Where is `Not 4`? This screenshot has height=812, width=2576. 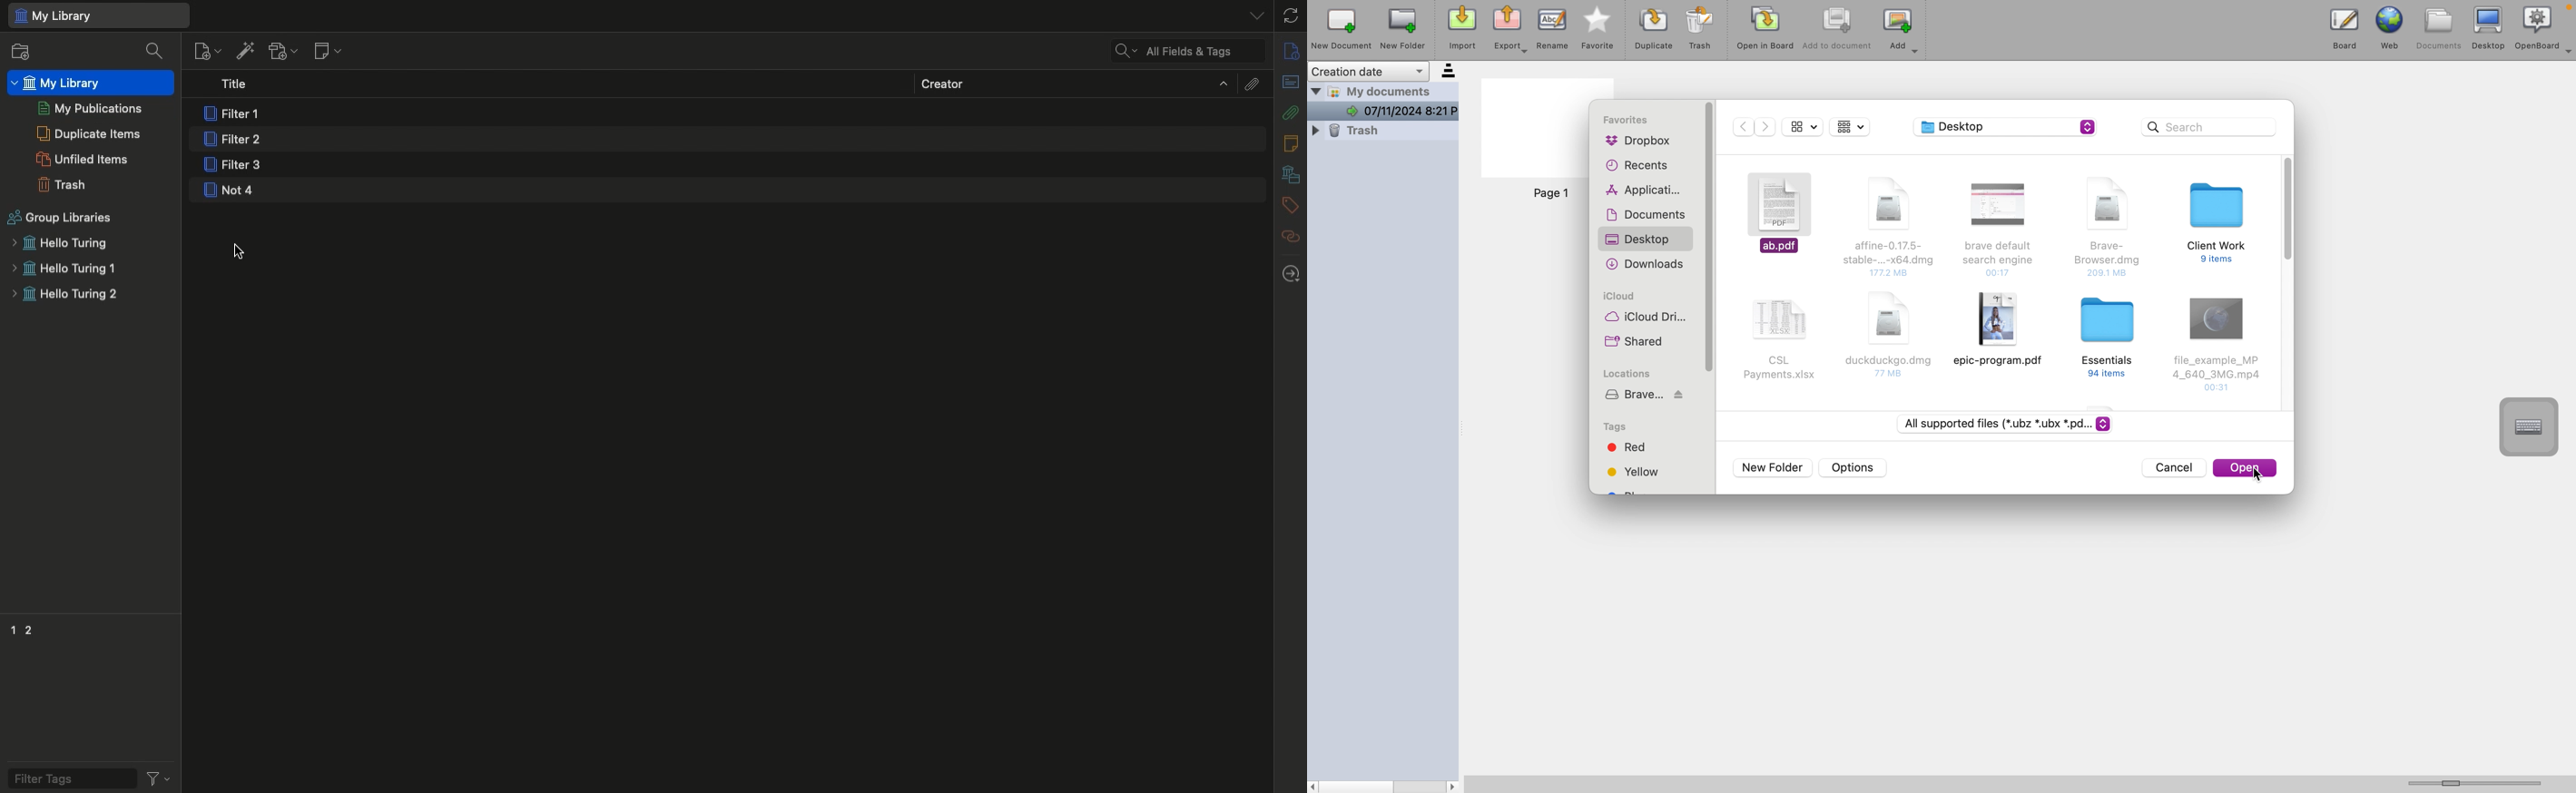 Not 4 is located at coordinates (252, 196).